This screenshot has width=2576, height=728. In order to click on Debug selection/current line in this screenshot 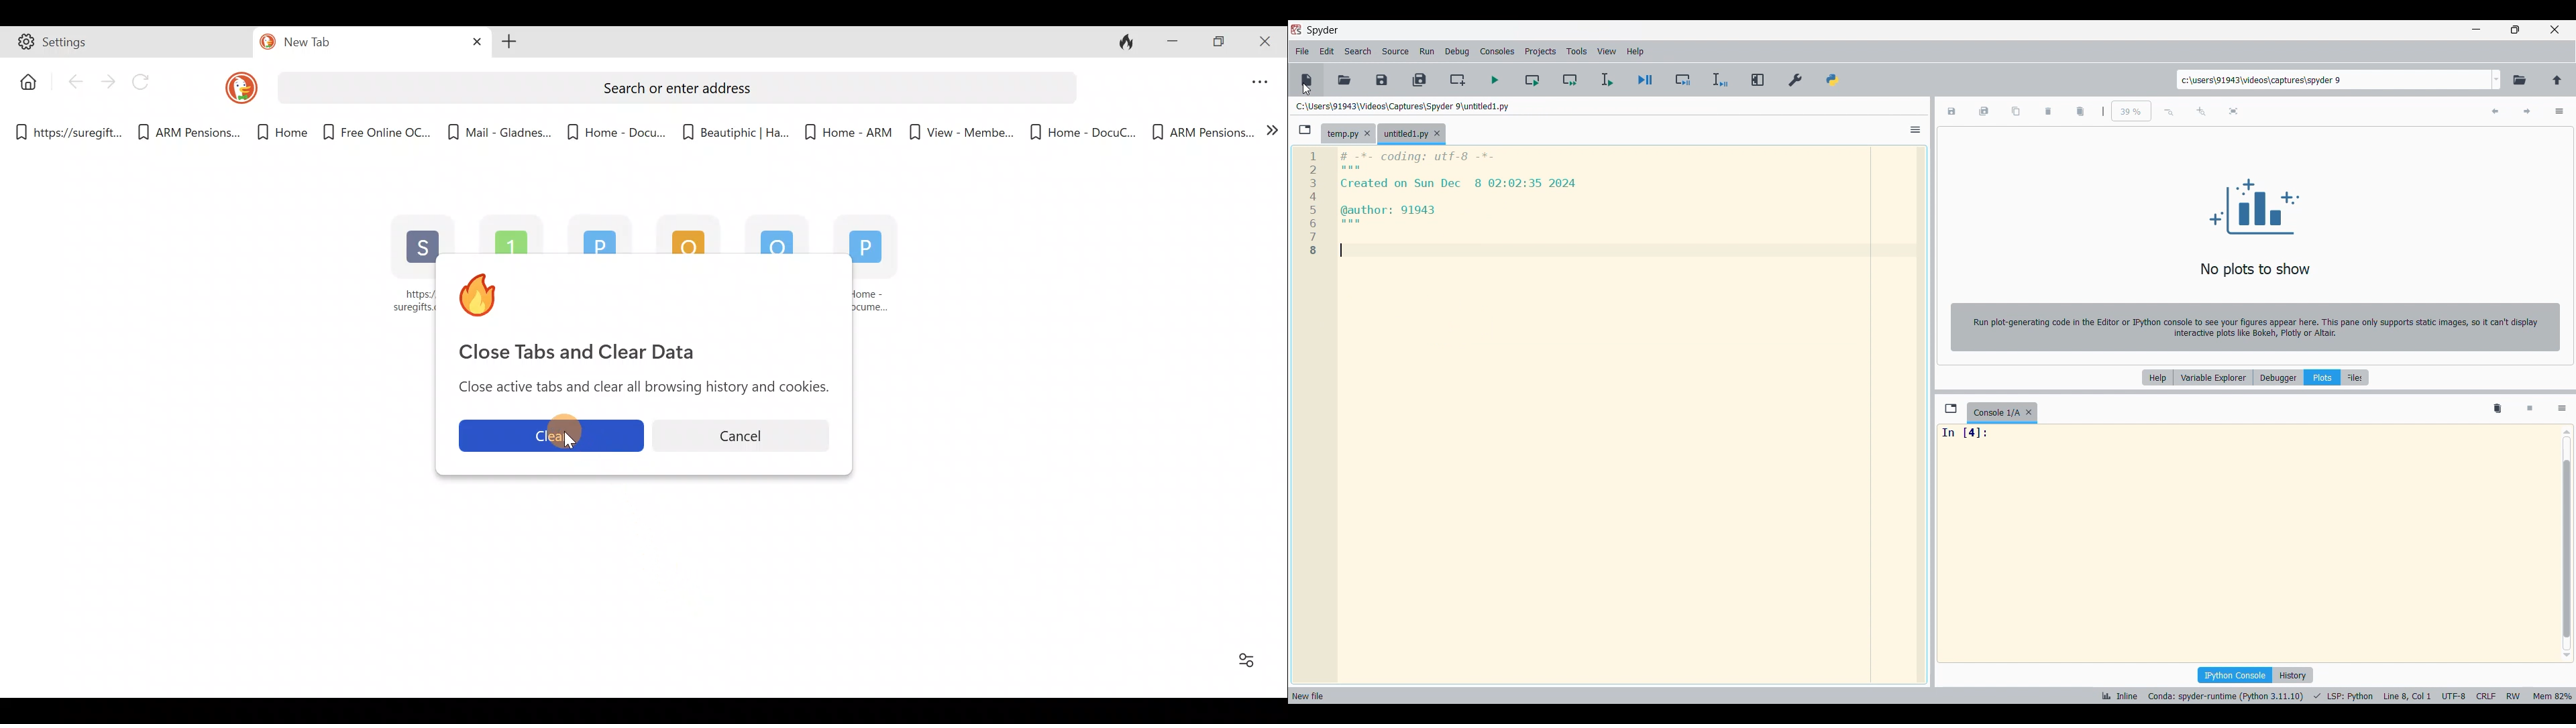, I will do `click(1719, 80)`.